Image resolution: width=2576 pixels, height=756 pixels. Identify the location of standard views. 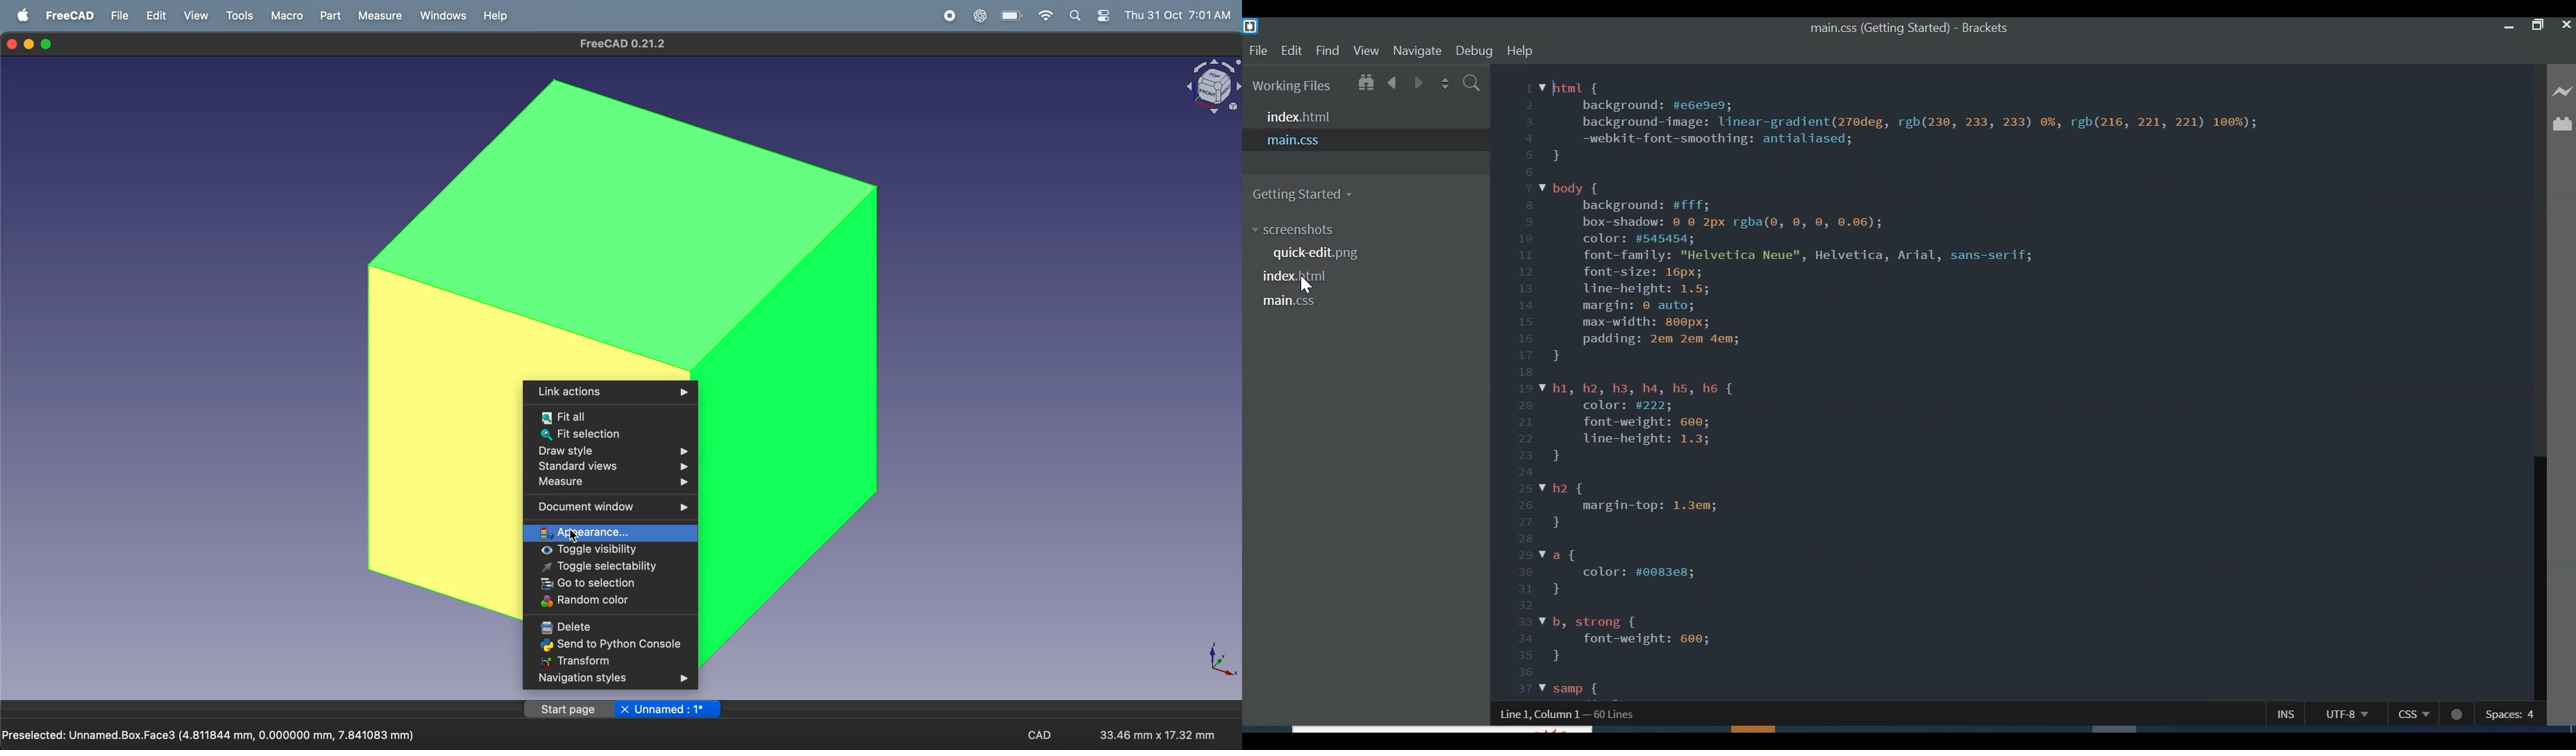
(609, 466).